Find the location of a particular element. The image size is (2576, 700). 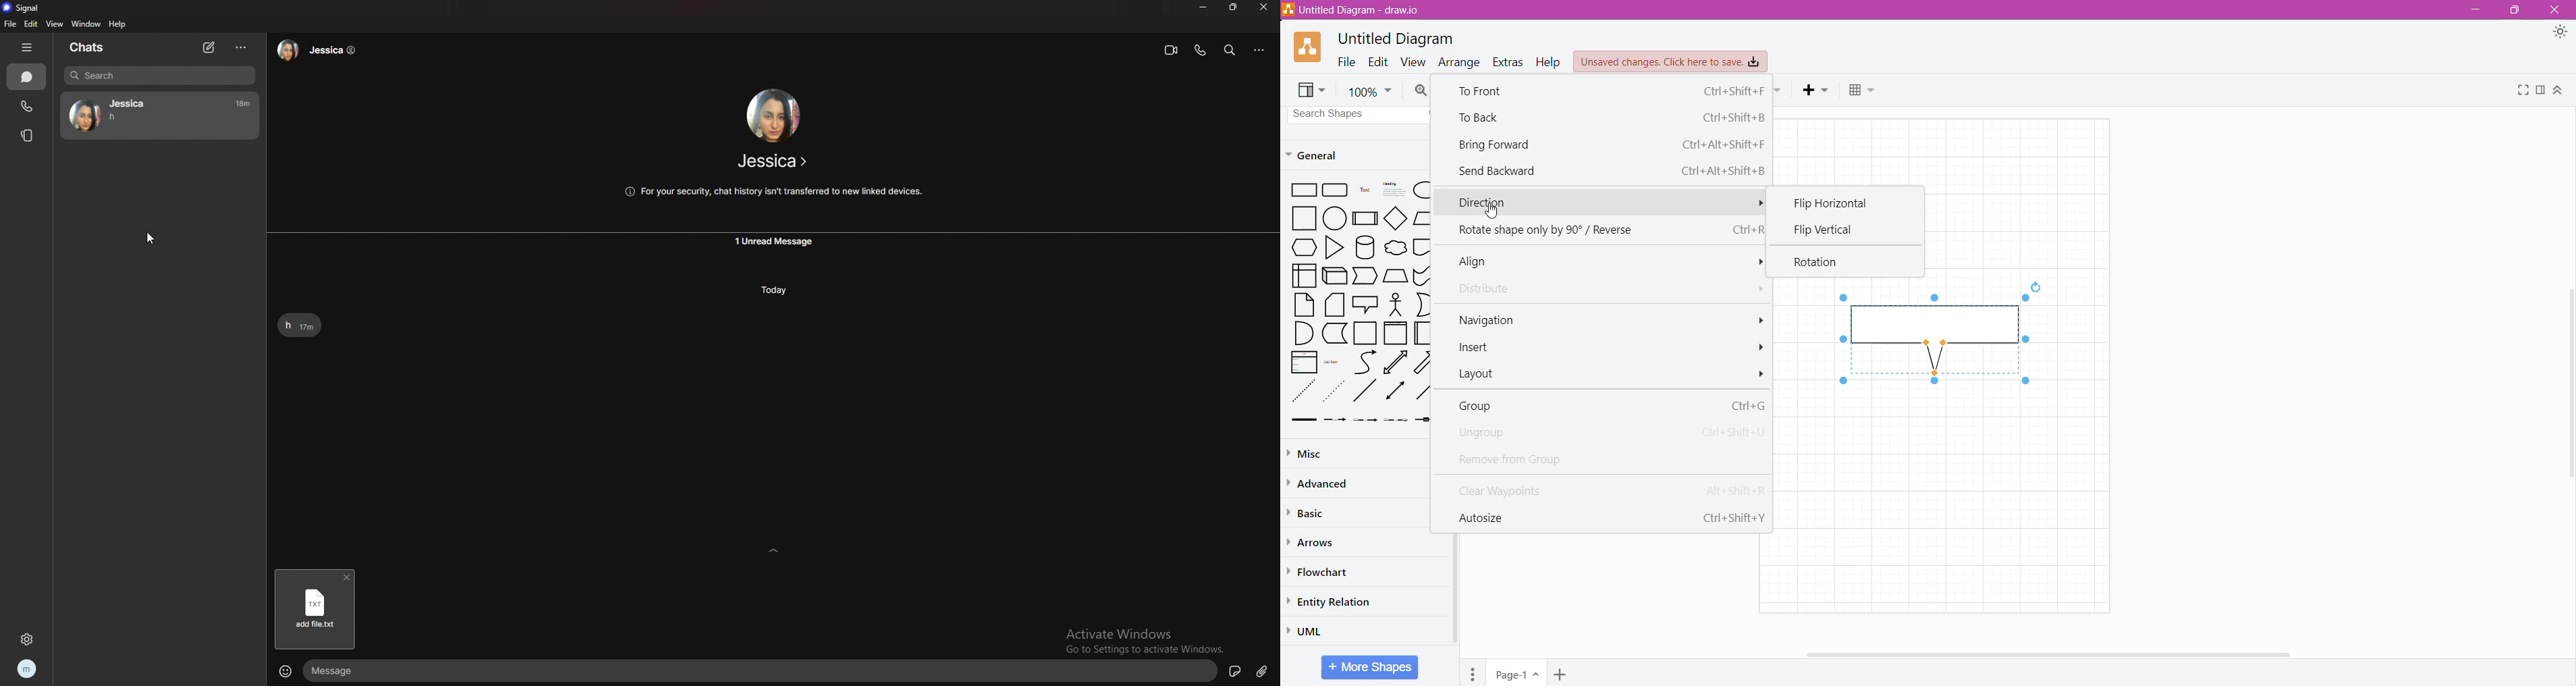

Close is located at coordinates (2556, 10).